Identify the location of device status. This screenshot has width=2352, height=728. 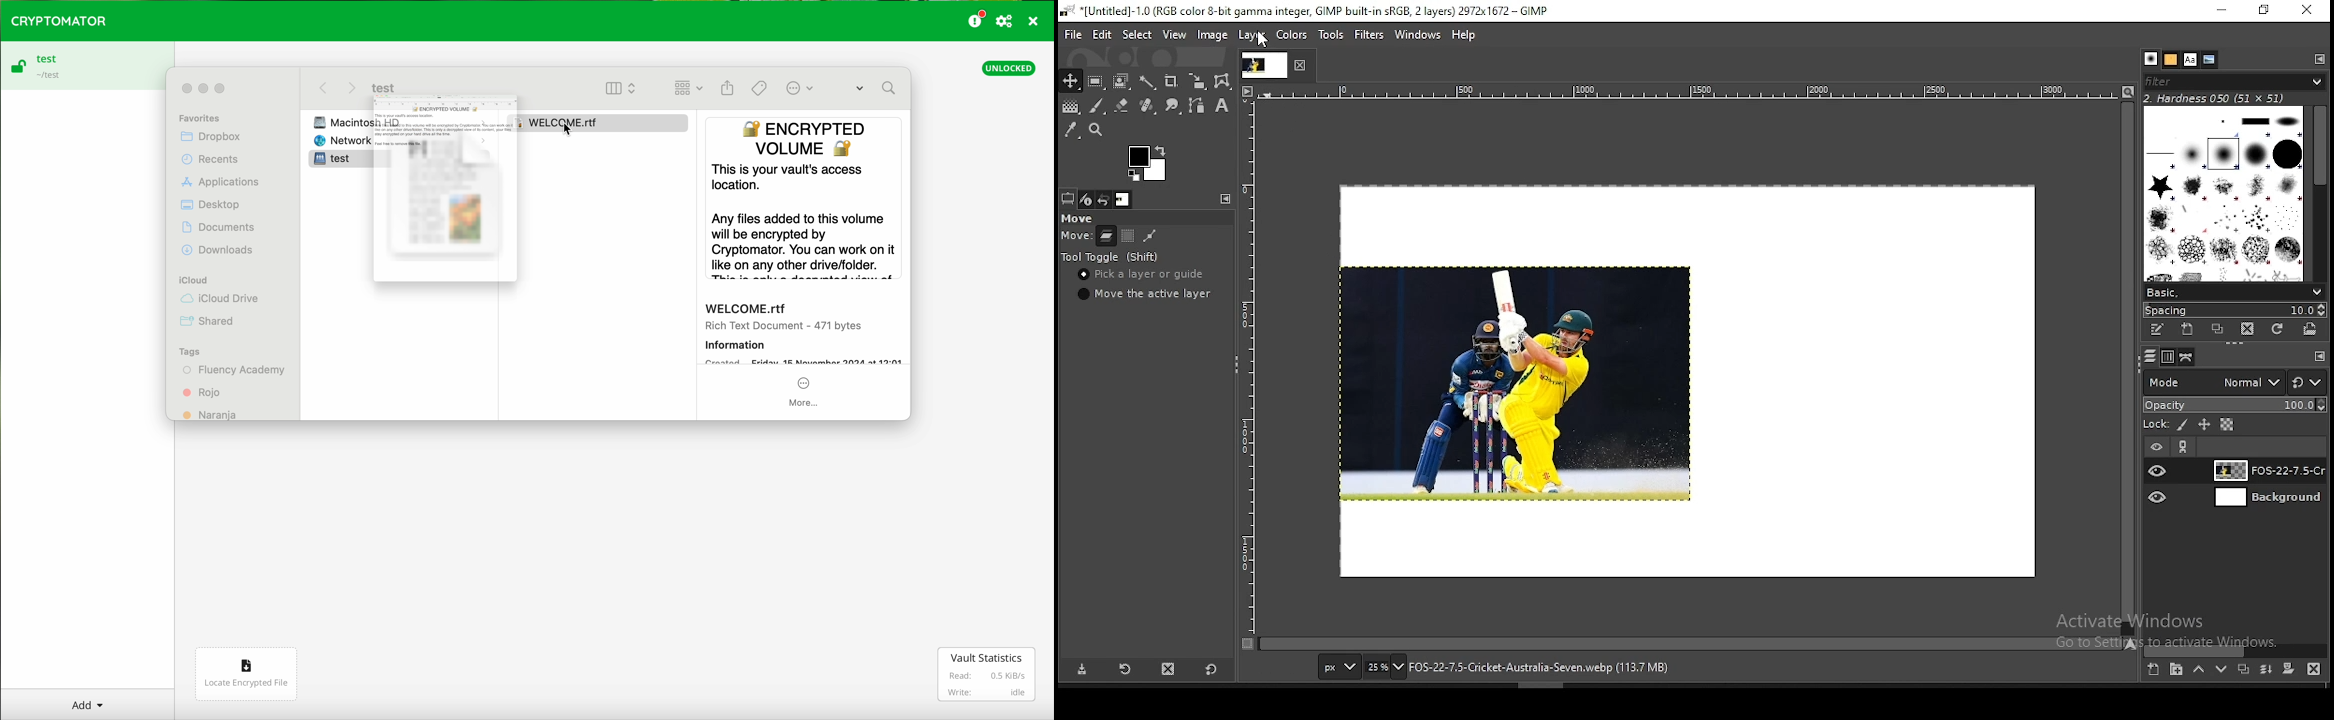
(1087, 199).